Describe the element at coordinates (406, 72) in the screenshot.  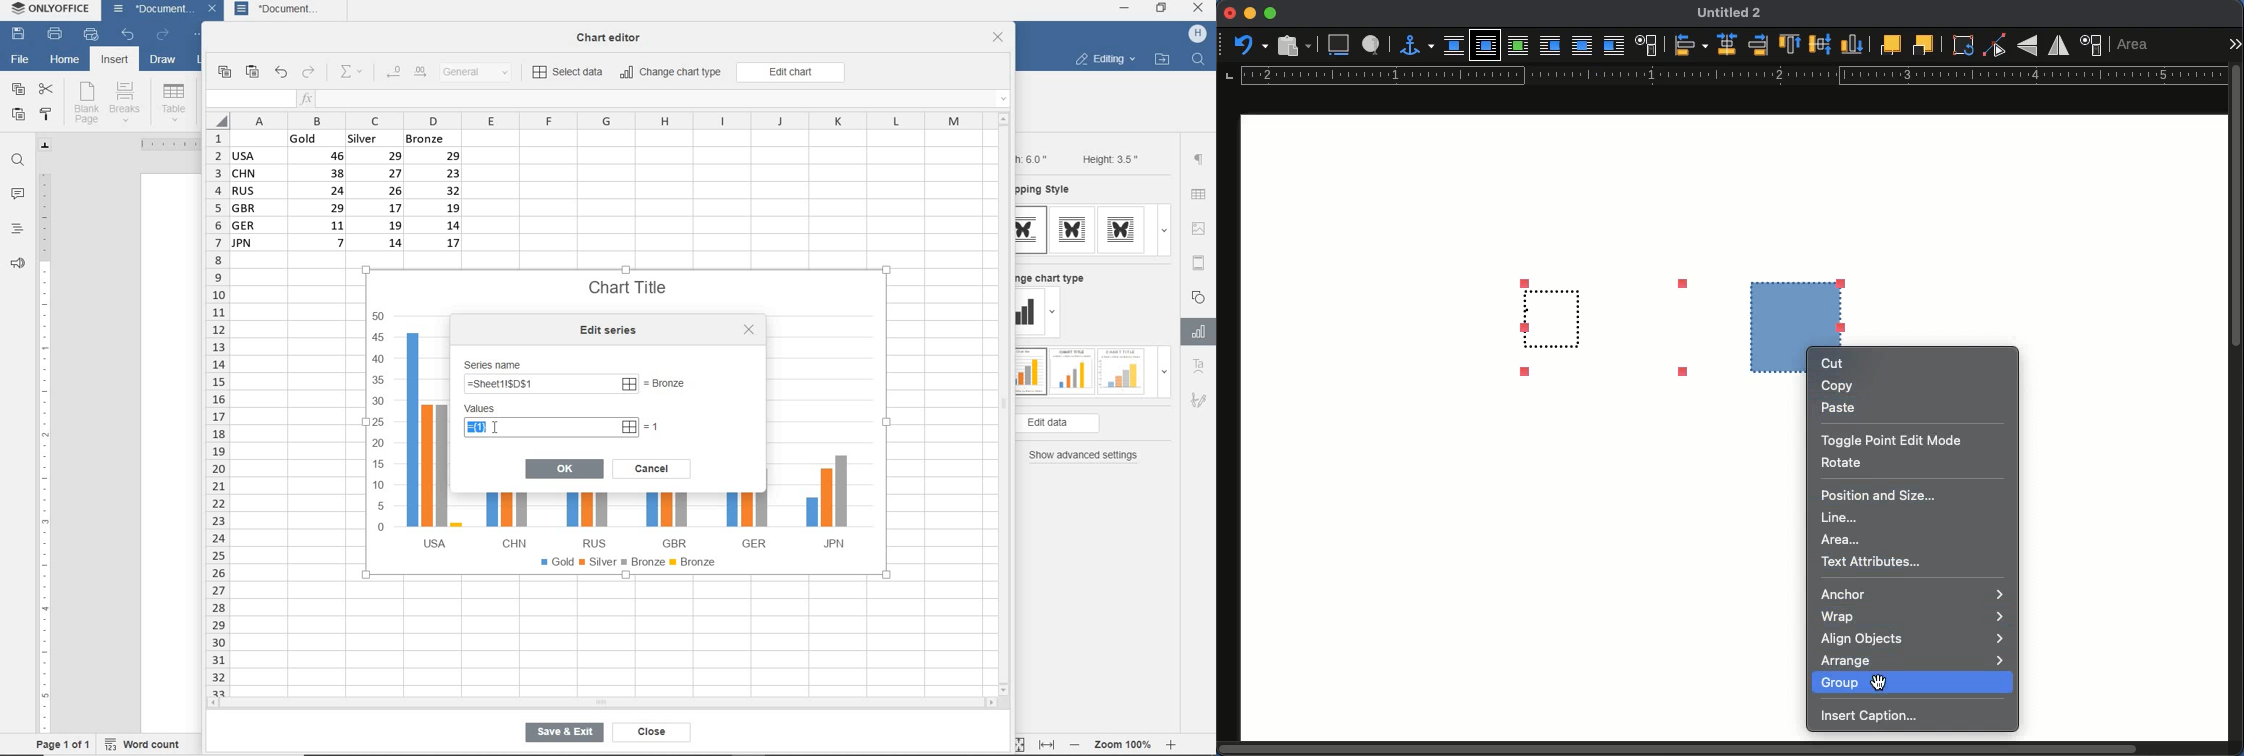
I see `change decimal place` at that location.